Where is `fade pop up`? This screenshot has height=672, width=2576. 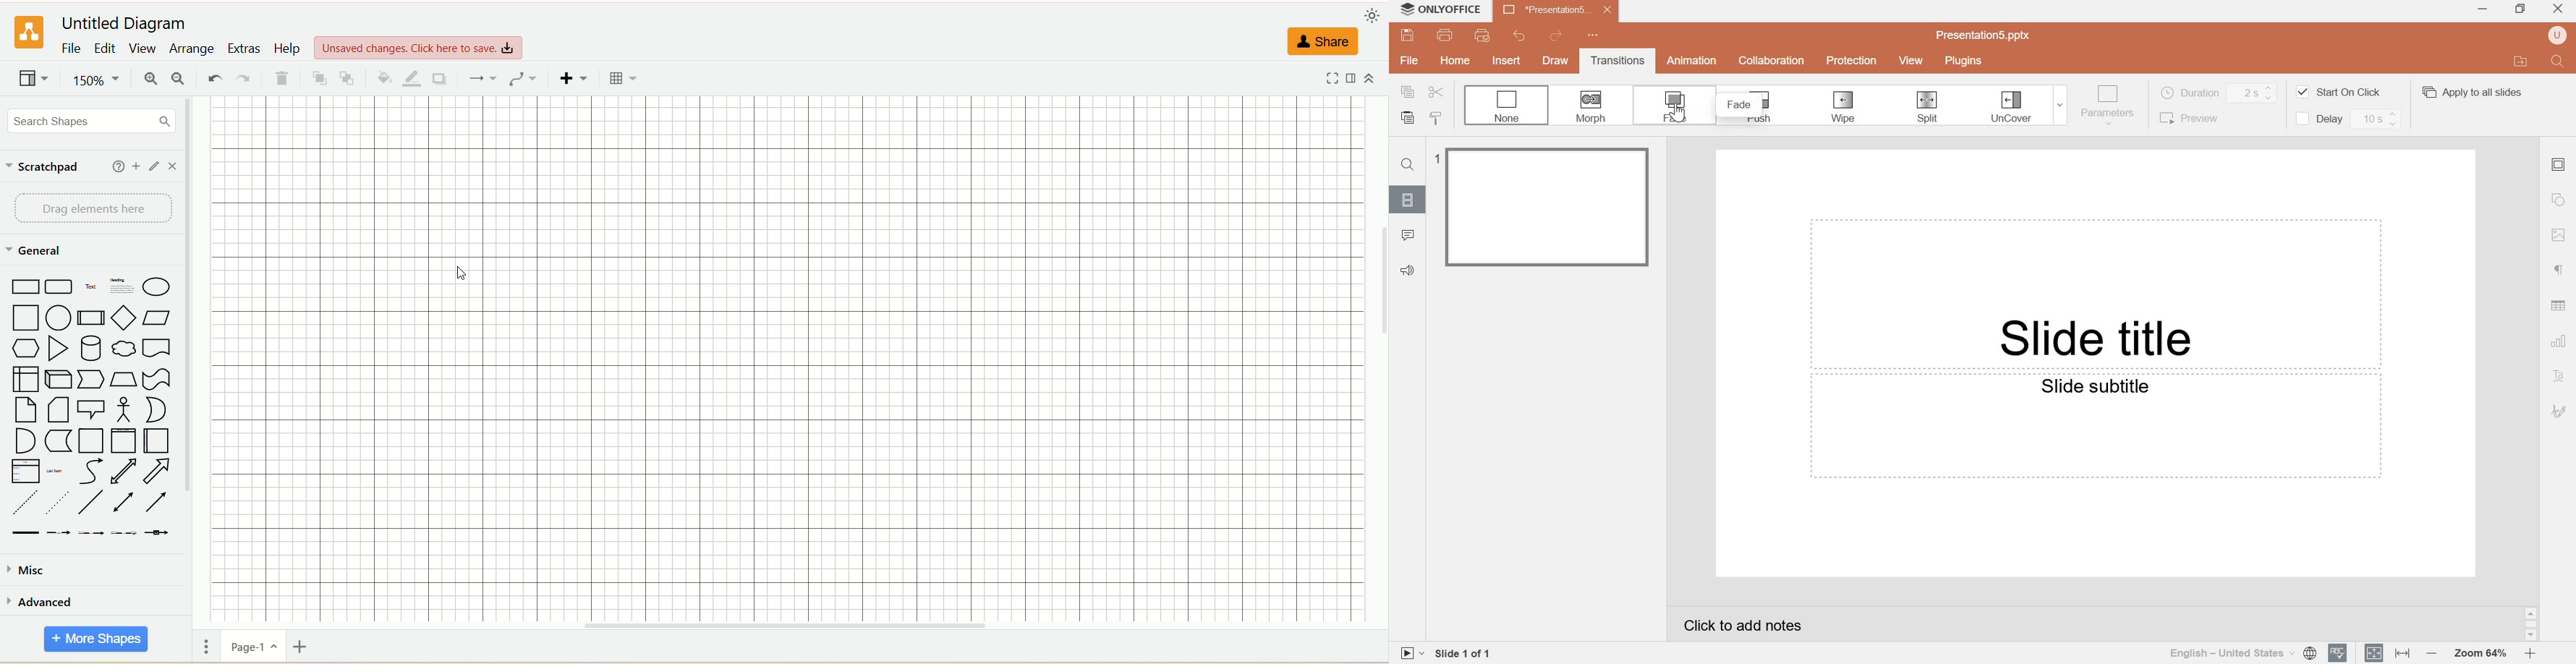
fade pop up is located at coordinates (1738, 104).